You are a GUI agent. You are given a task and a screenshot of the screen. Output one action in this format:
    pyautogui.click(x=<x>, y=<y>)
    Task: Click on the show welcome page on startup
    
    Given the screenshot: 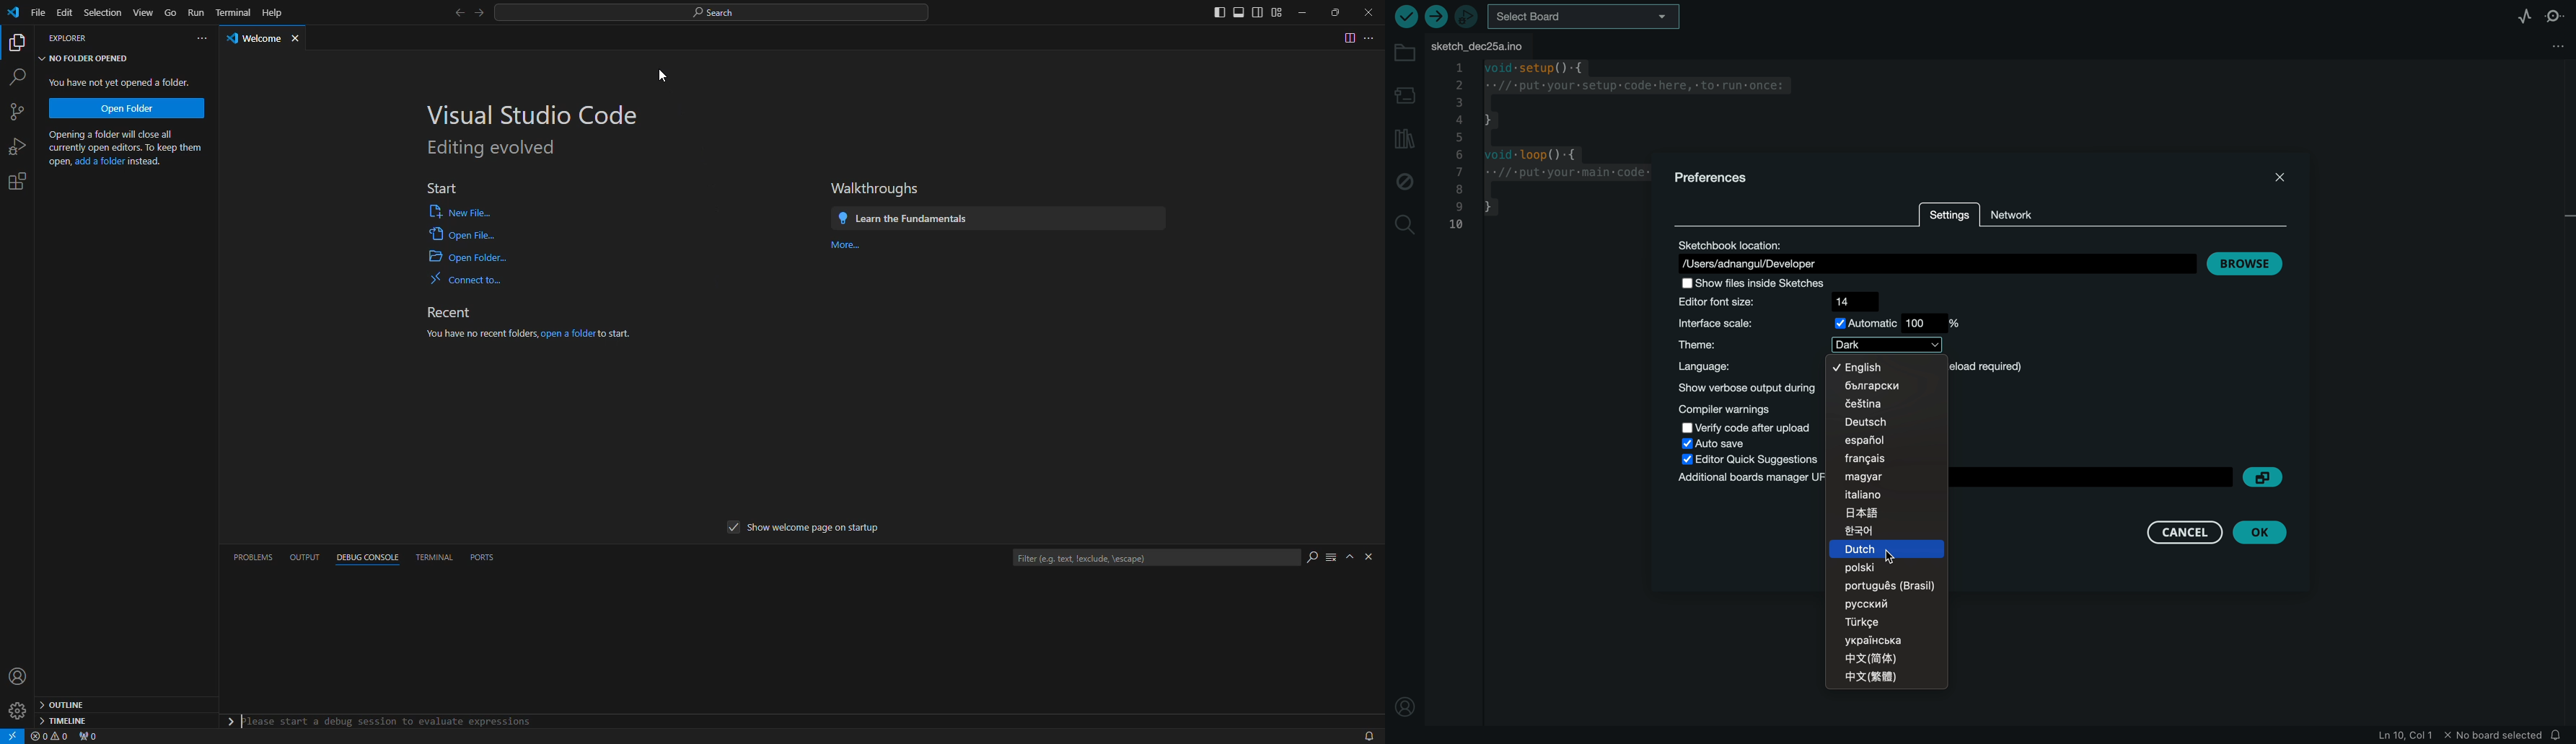 What is the action you would take?
    pyautogui.click(x=810, y=527)
    